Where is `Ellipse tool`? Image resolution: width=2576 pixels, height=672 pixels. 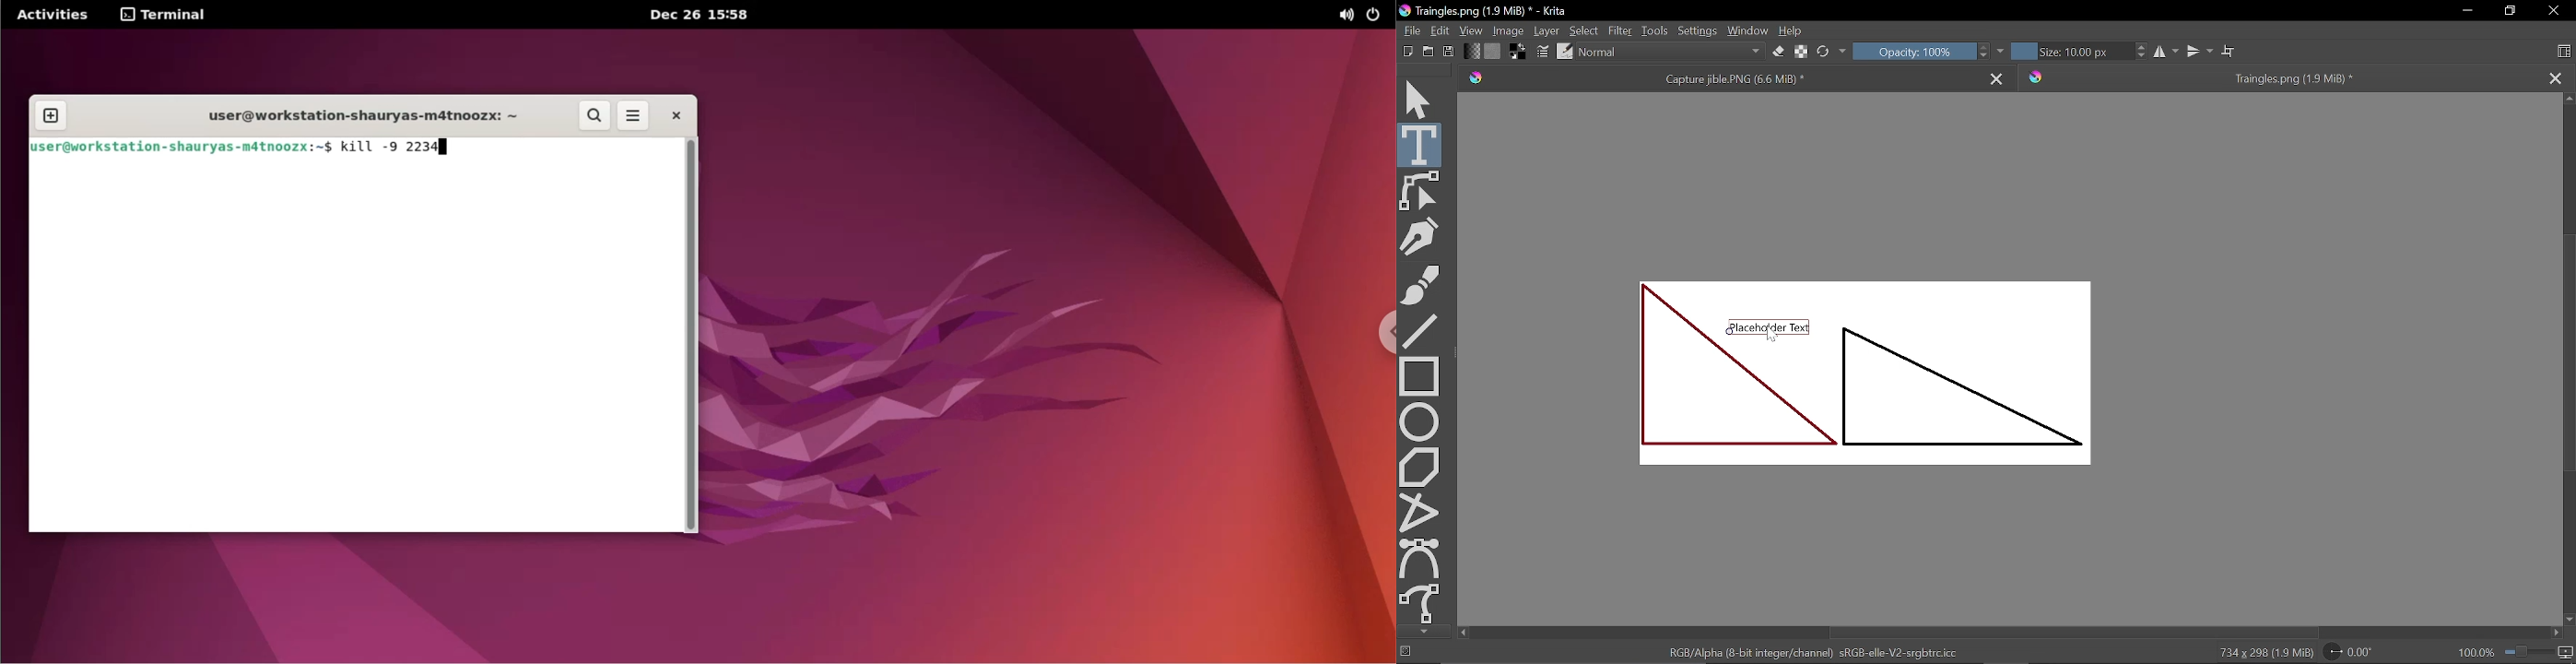
Ellipse tool is located at coordinates (1422, 421).